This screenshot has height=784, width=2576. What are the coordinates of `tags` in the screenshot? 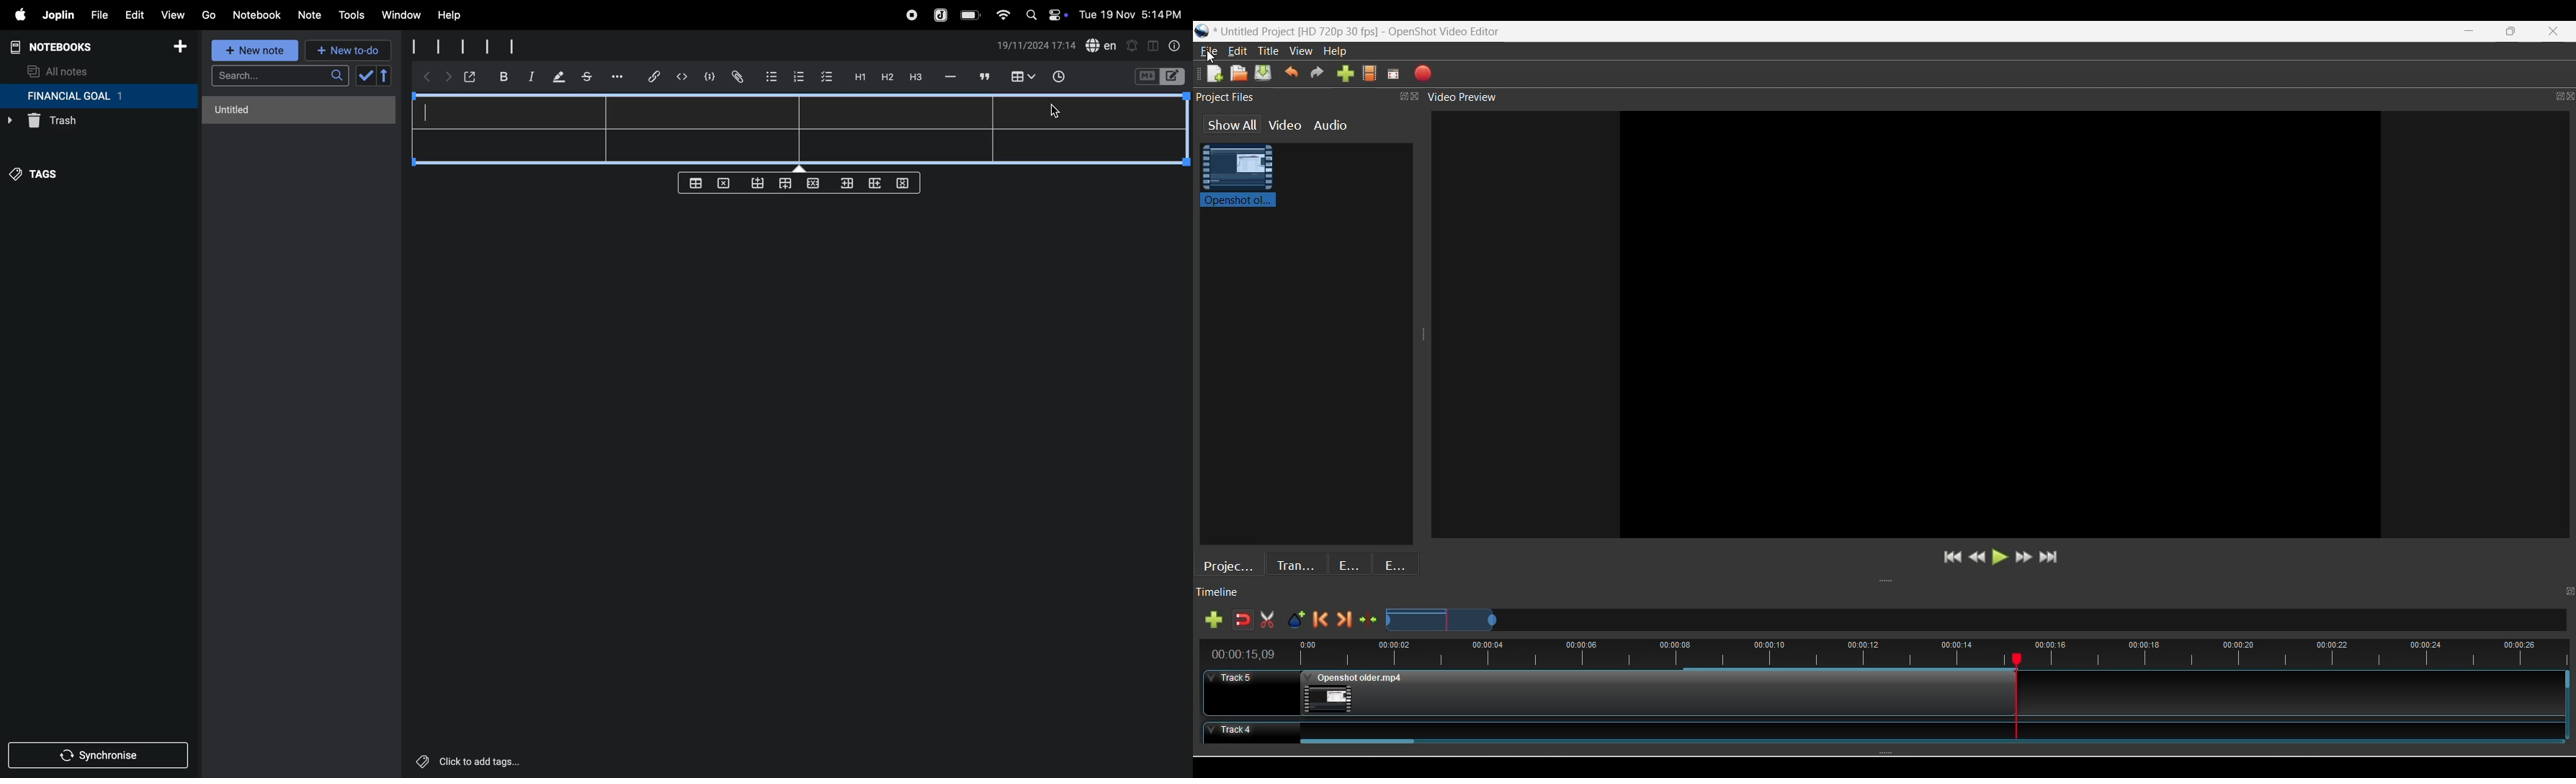 It's located at (41, 179).